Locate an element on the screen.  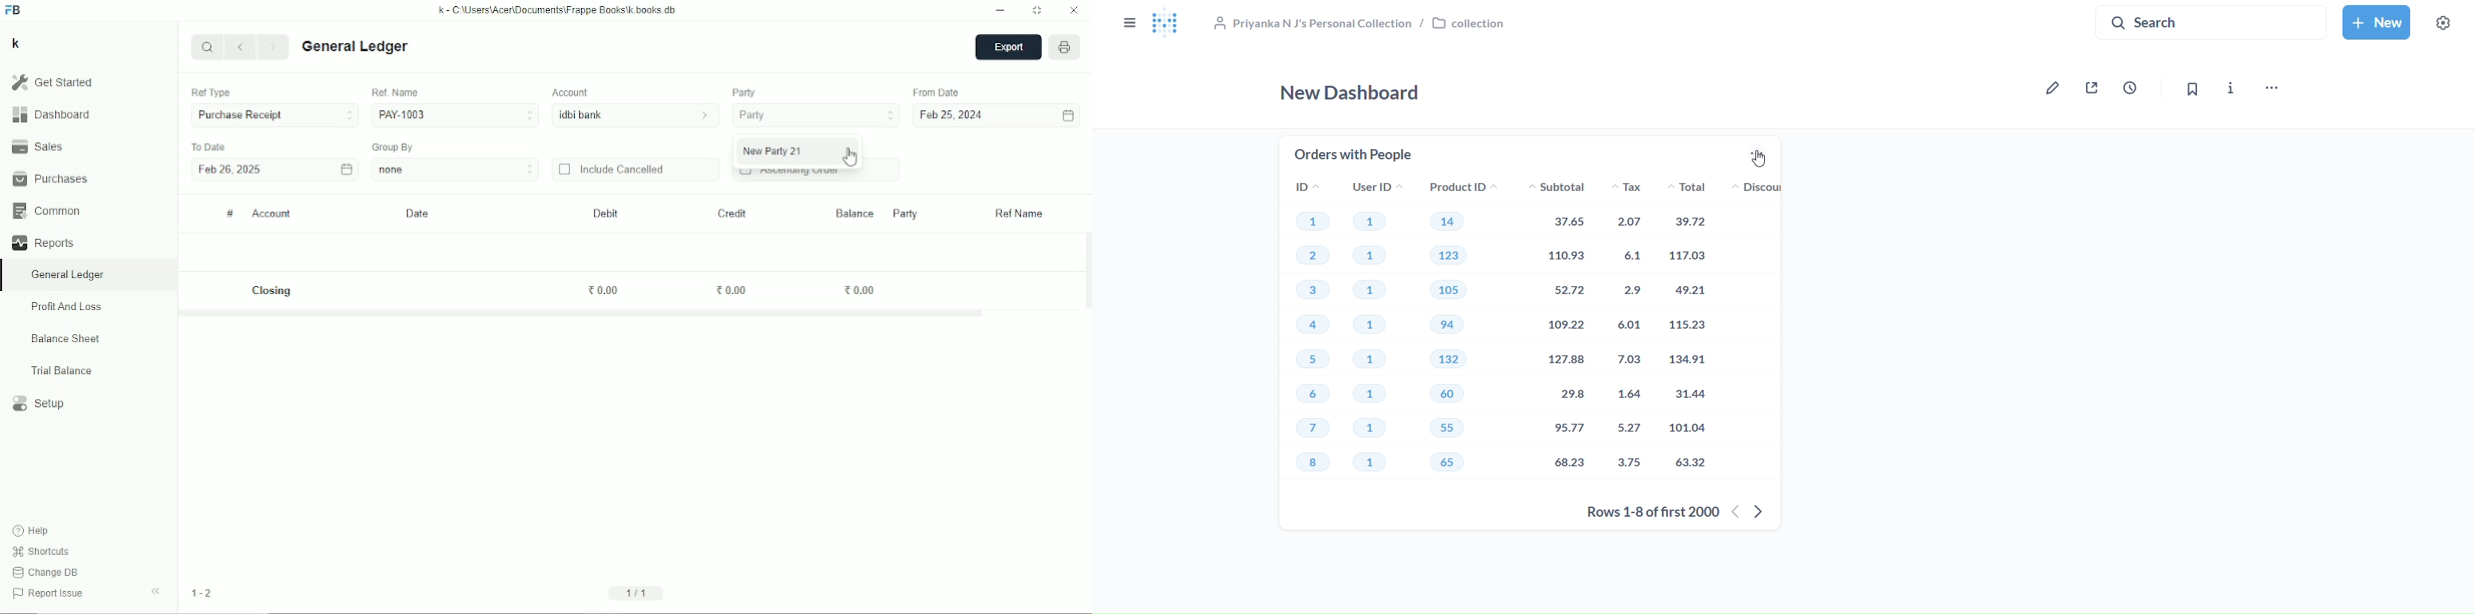
Previous is located at coordinates (242, 48).